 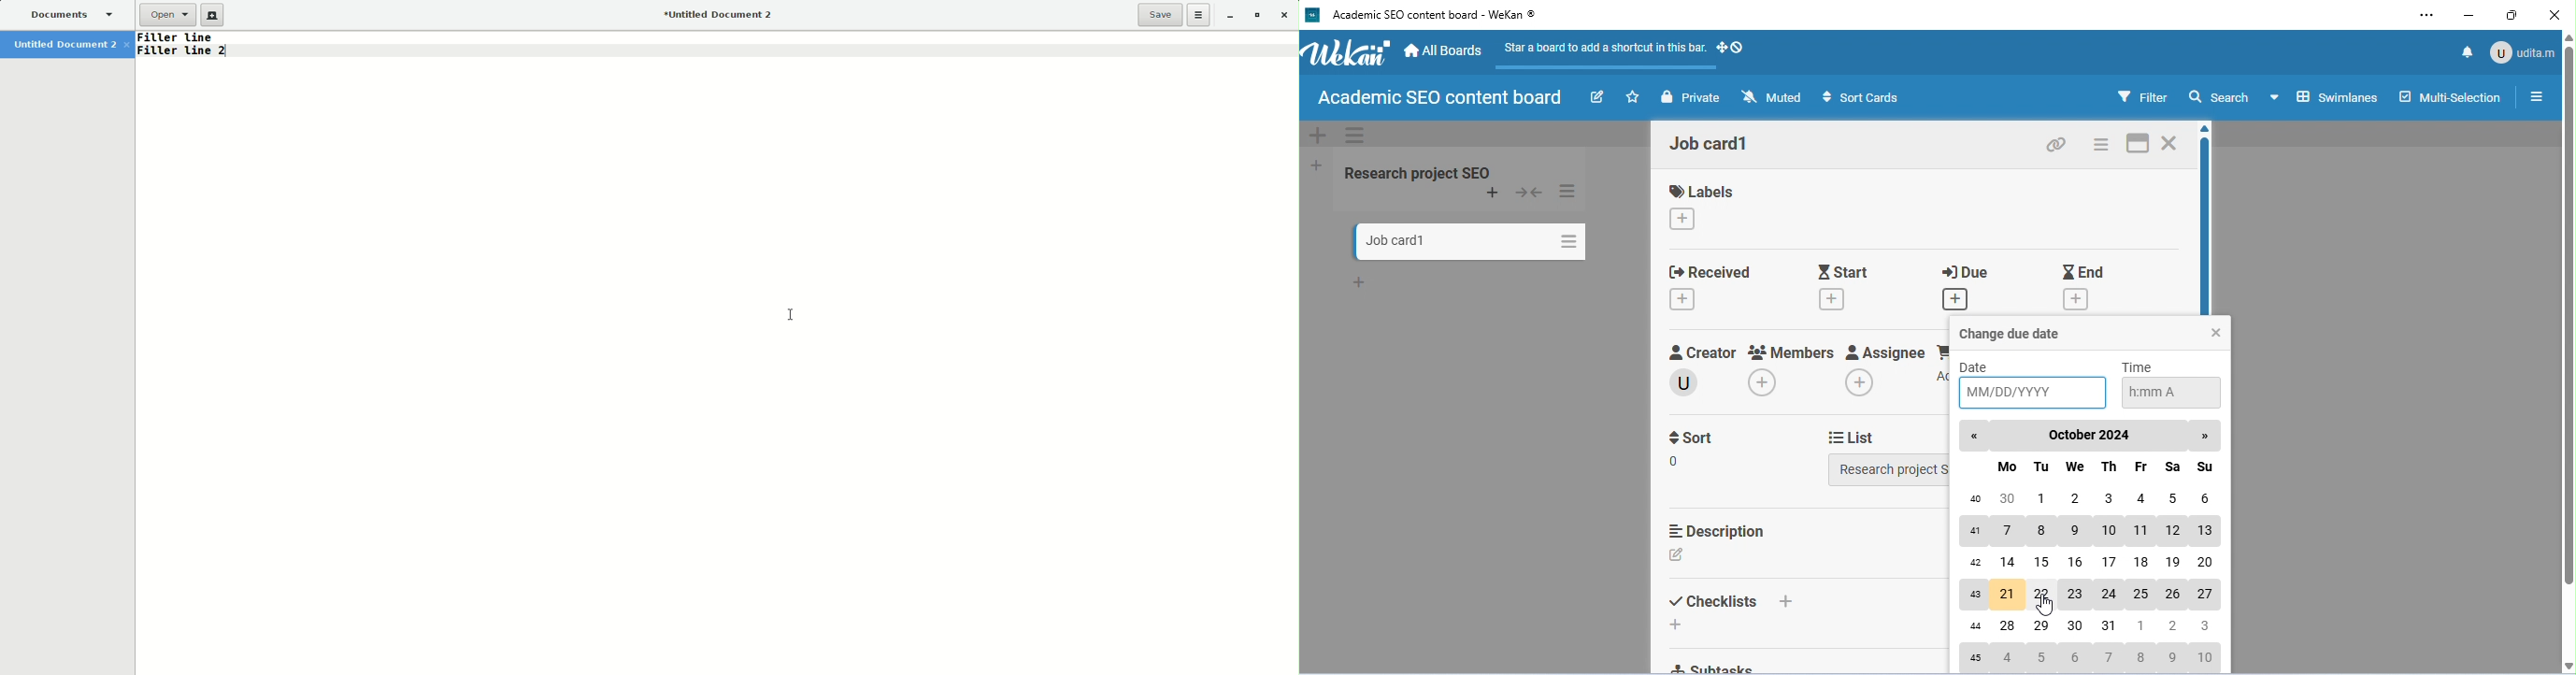 What do you see at coordinates (2208, 130) in the screenshot?
I see `move up` at bounding box center [2208, 130].